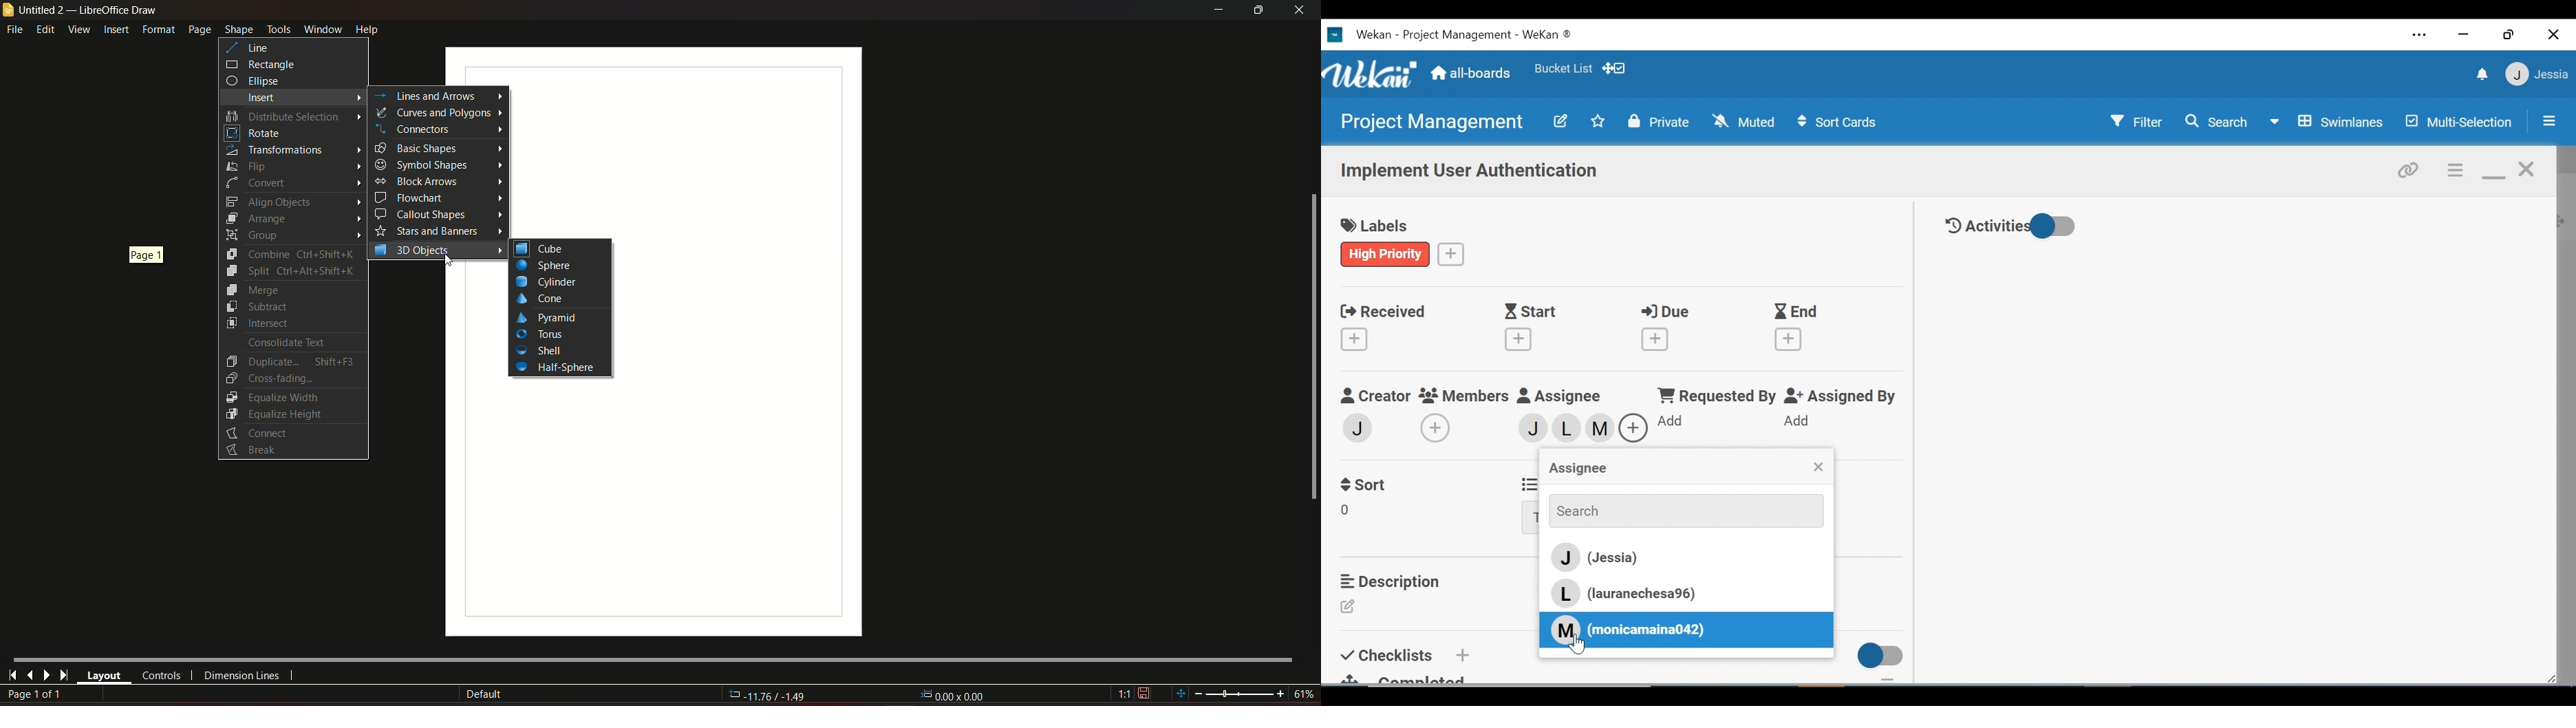 Image resolution: width=2576 pixels, height=728 pixels. I want to click on Add, so click(1789, 422).